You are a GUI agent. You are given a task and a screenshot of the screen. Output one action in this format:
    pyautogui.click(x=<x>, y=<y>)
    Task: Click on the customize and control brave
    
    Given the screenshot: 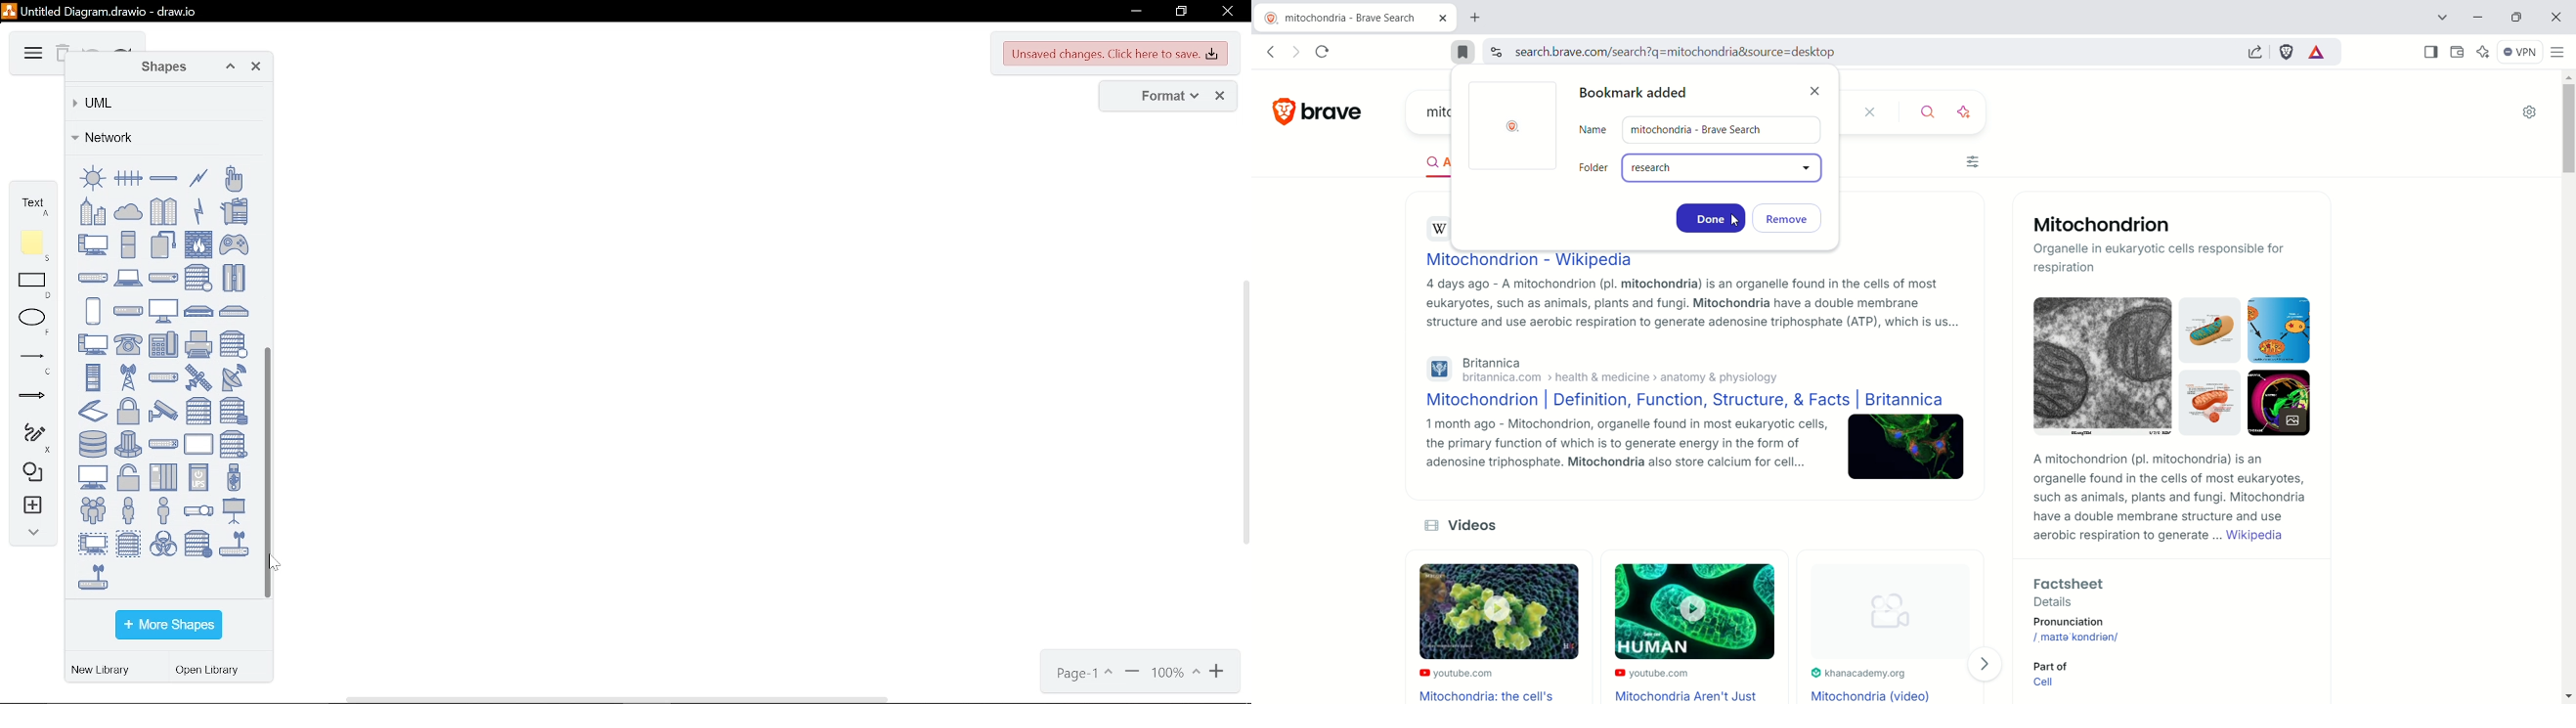 What is the action you would take?
    pyautogui.click(x=2558, y=52)
    